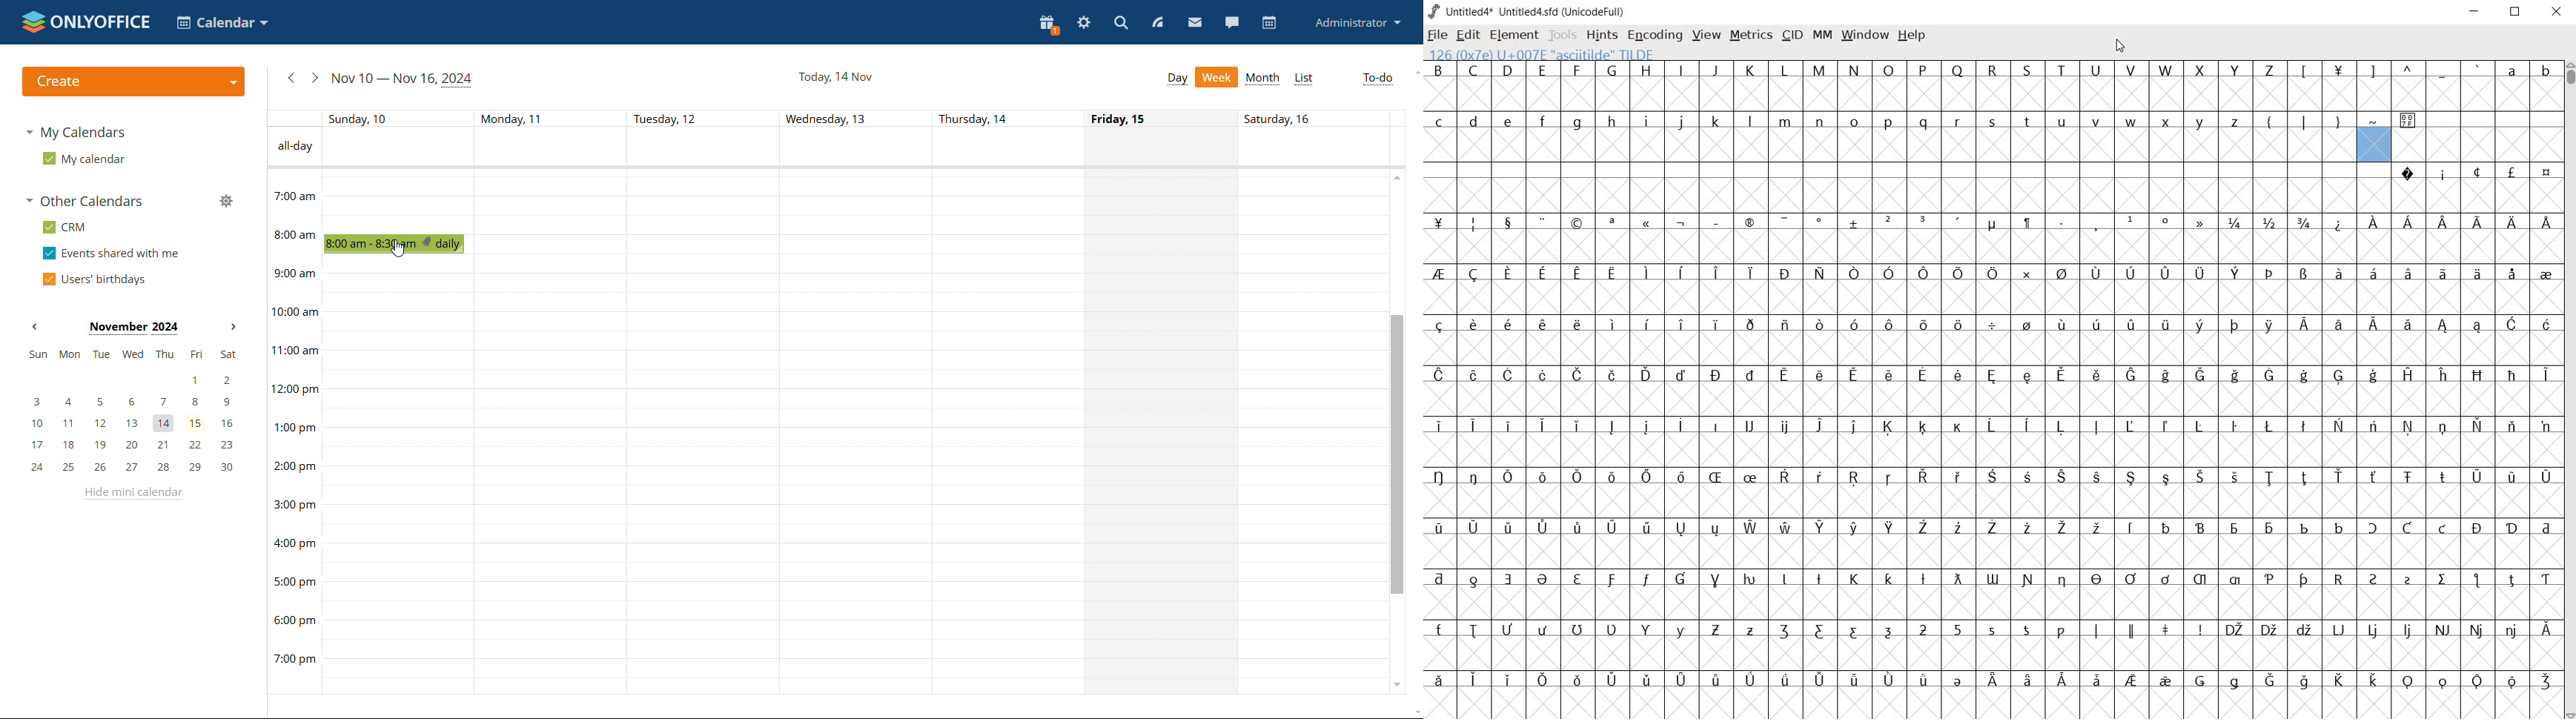 The height and width of the screenshot is (728, 2576). What do you see at coordinates (1359, 22) in the screenshot?
I see `profile` at bounding box center [1359, 22].